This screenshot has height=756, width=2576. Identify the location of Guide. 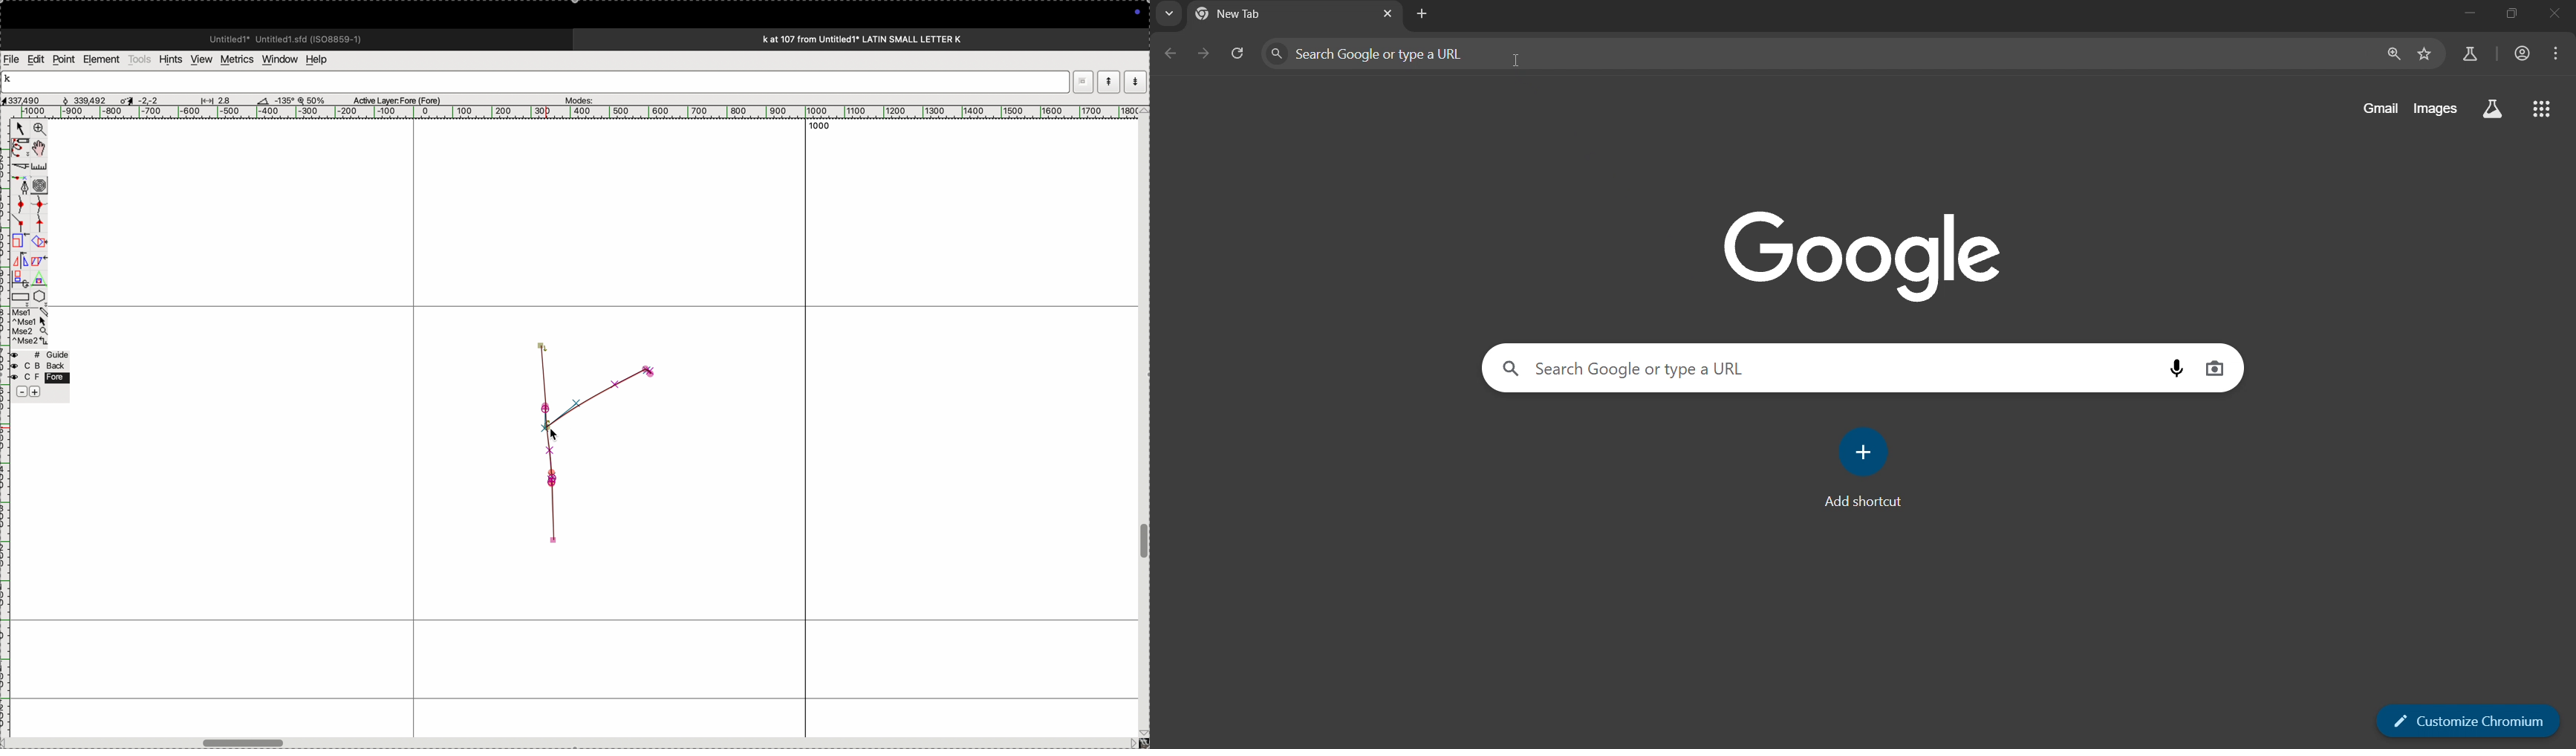
(39, 374).